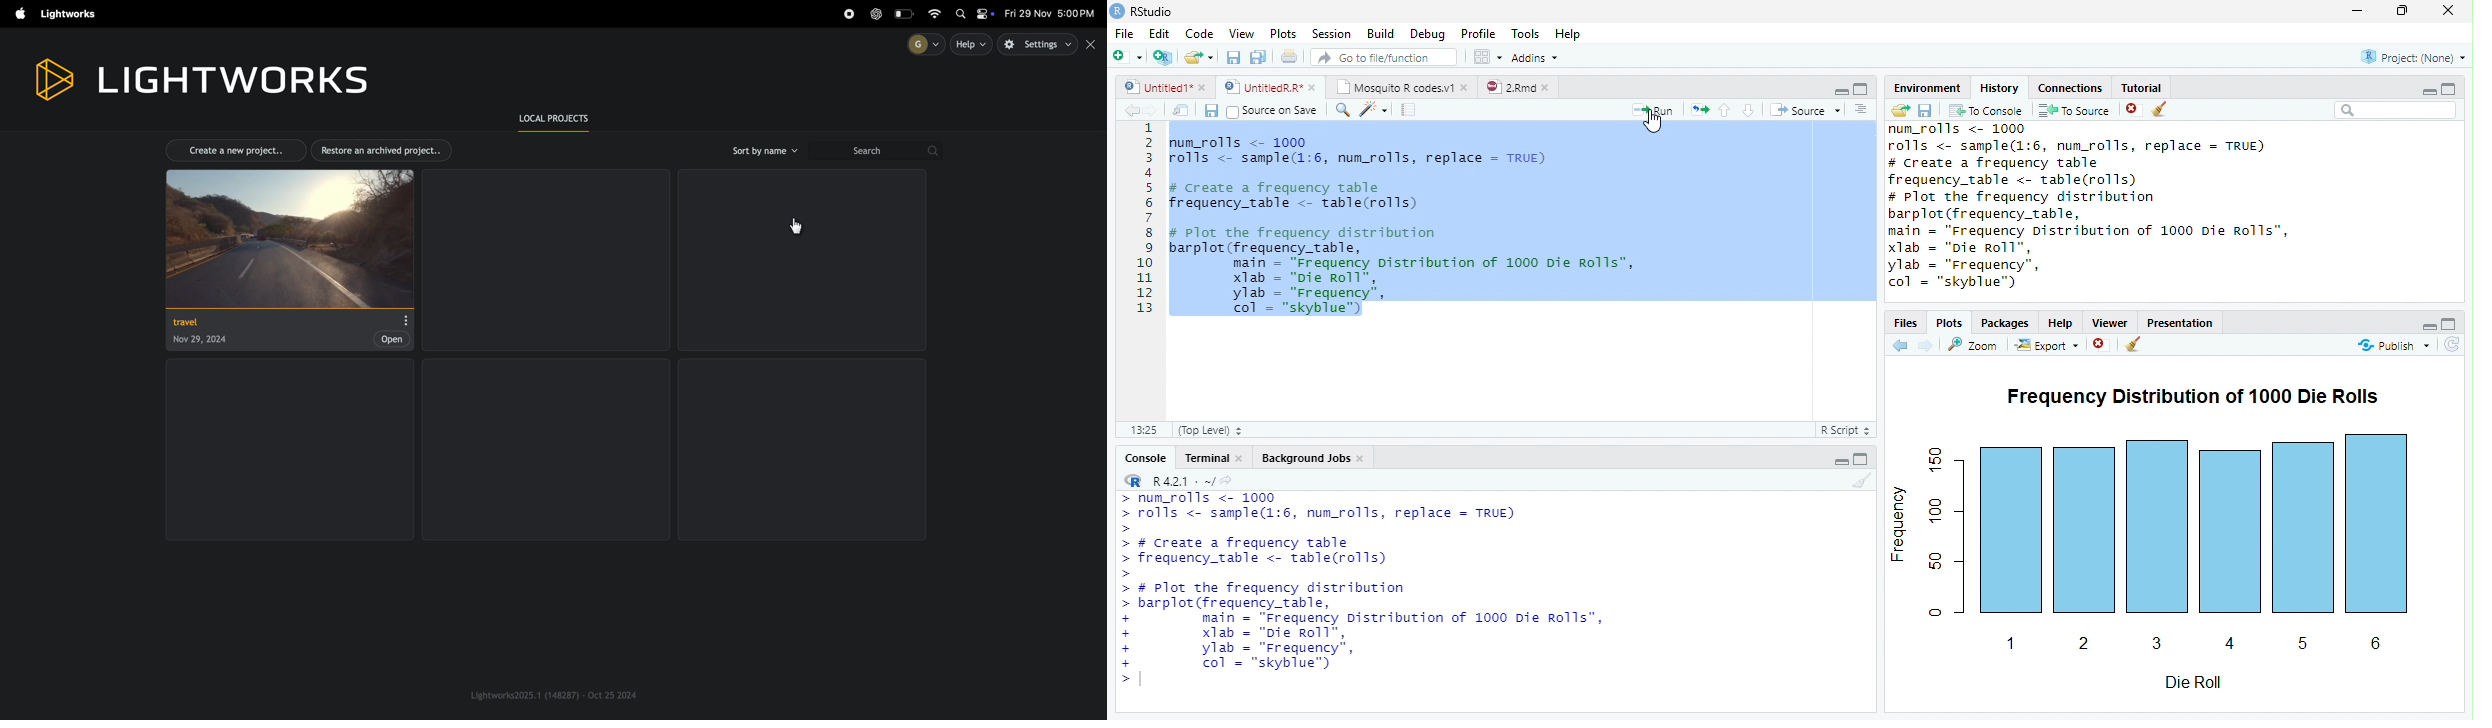 The height and width of the screenshot is (728, 2492). I want to click on Next Plot, so click(1927, 345).